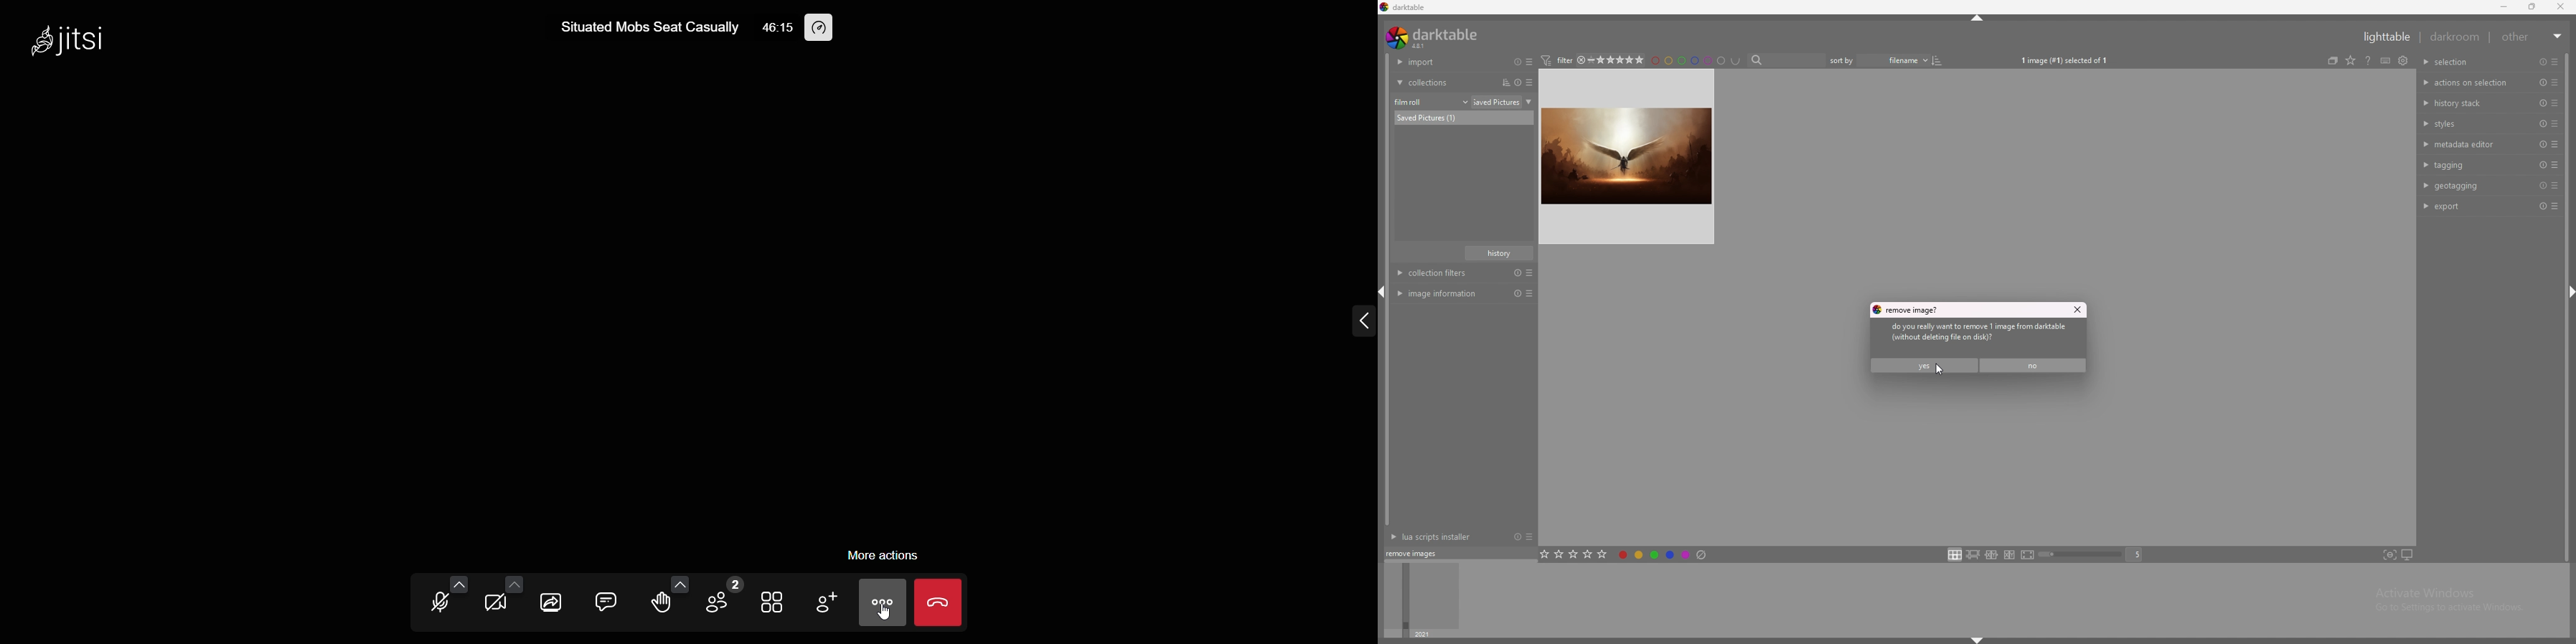 The image size is (2576, 644). What do you see at coordinates (827, 601) in the screenshot?
I see `invite people` at bounding box center [827, 601].